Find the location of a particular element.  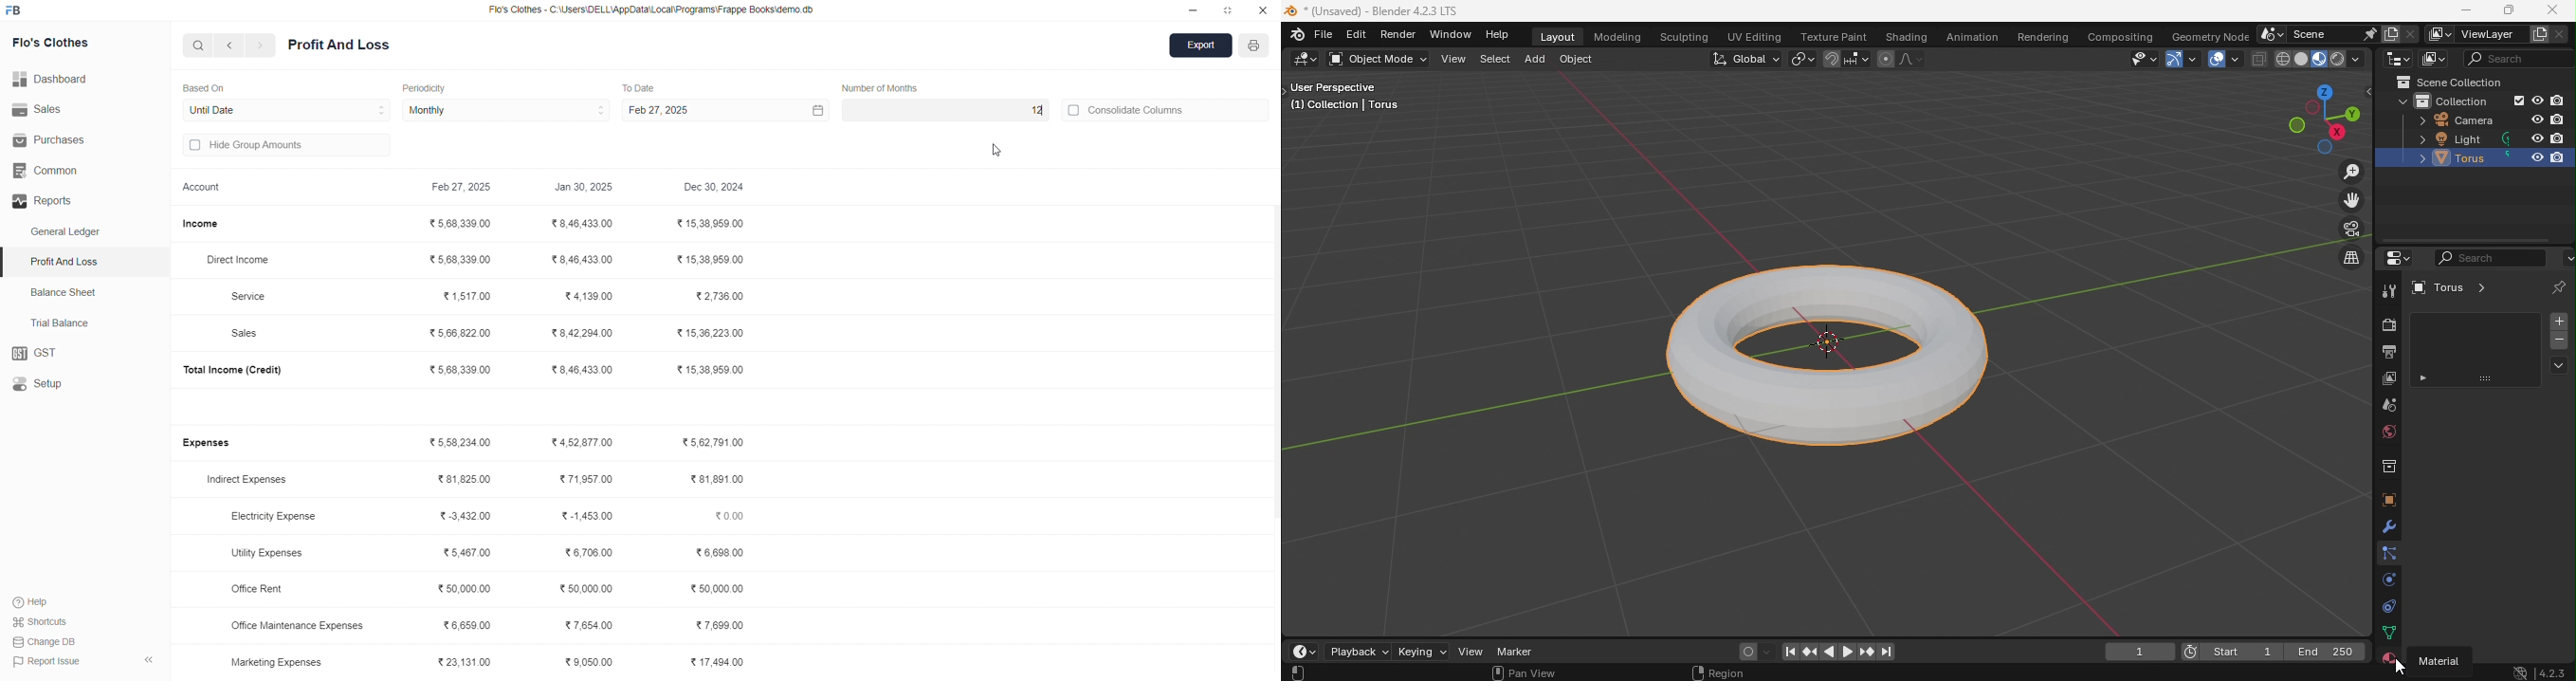

Proportional editing objects is located at coordinates (1886, 60).